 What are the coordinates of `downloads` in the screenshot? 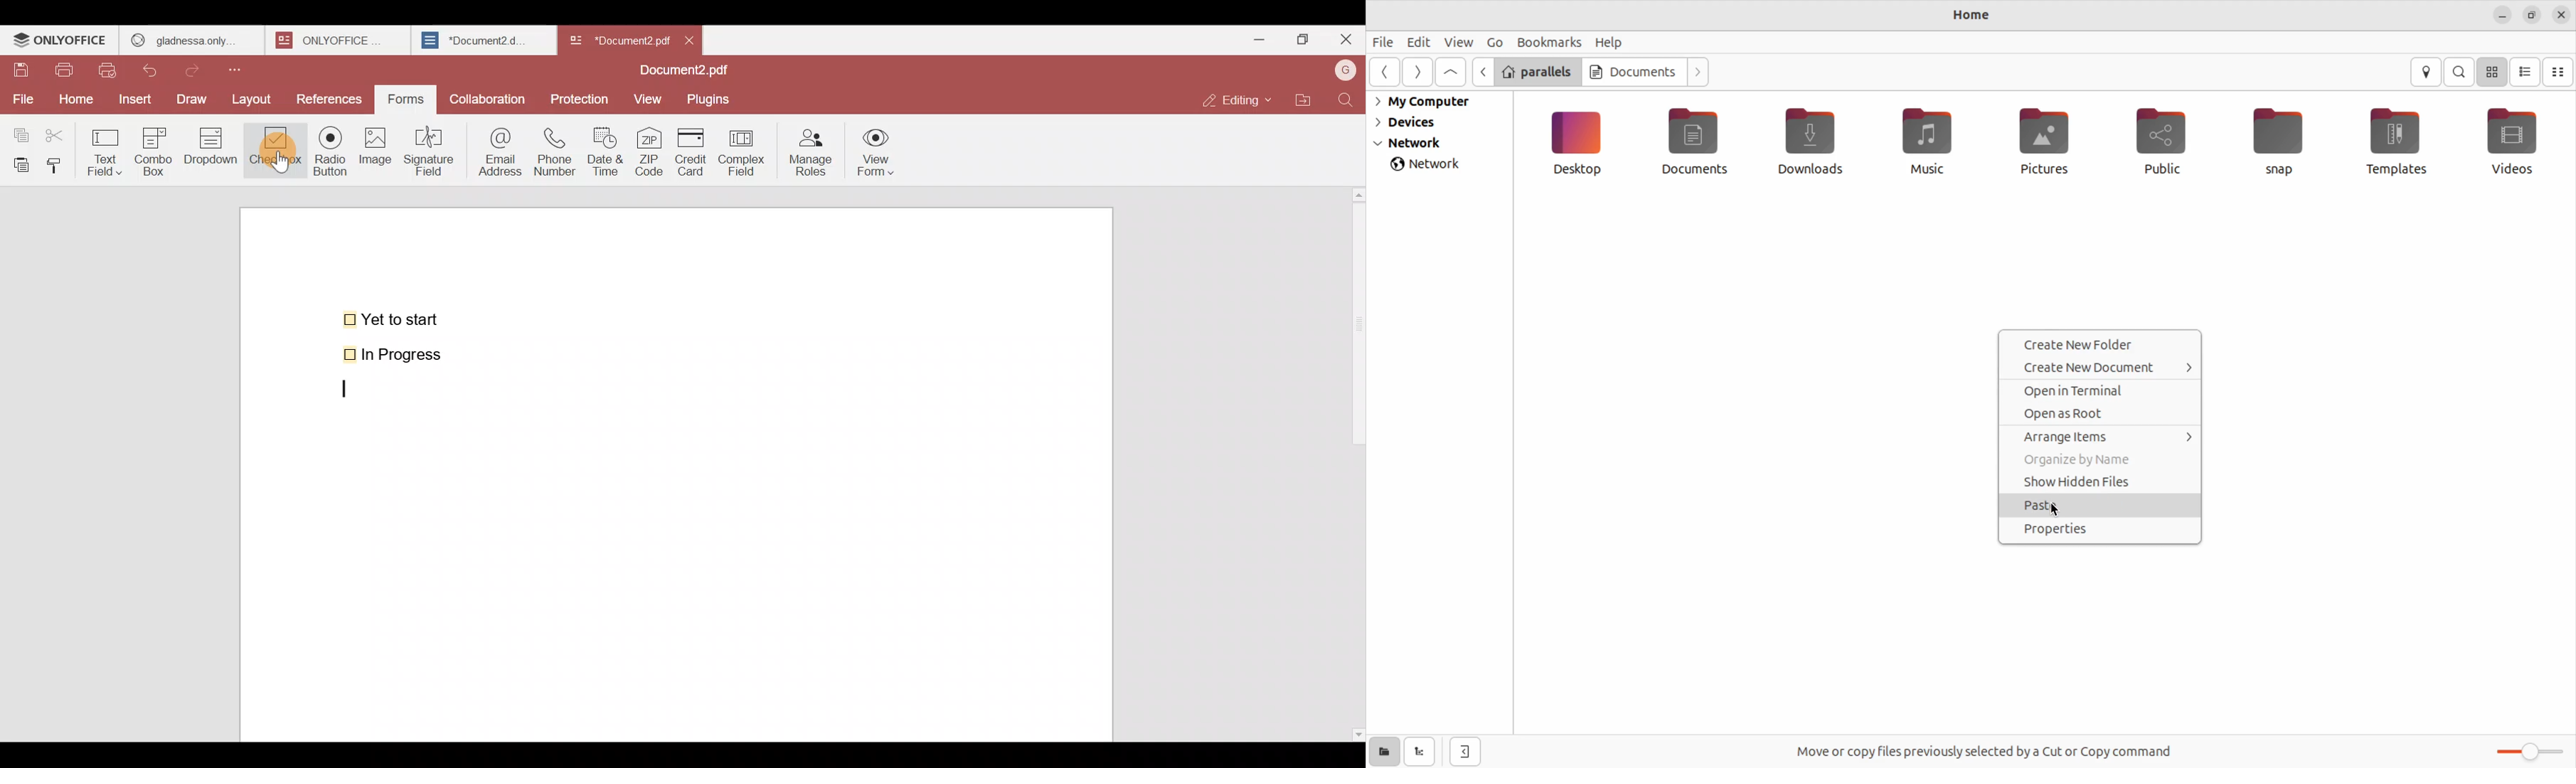 It's located at (1817, 141).